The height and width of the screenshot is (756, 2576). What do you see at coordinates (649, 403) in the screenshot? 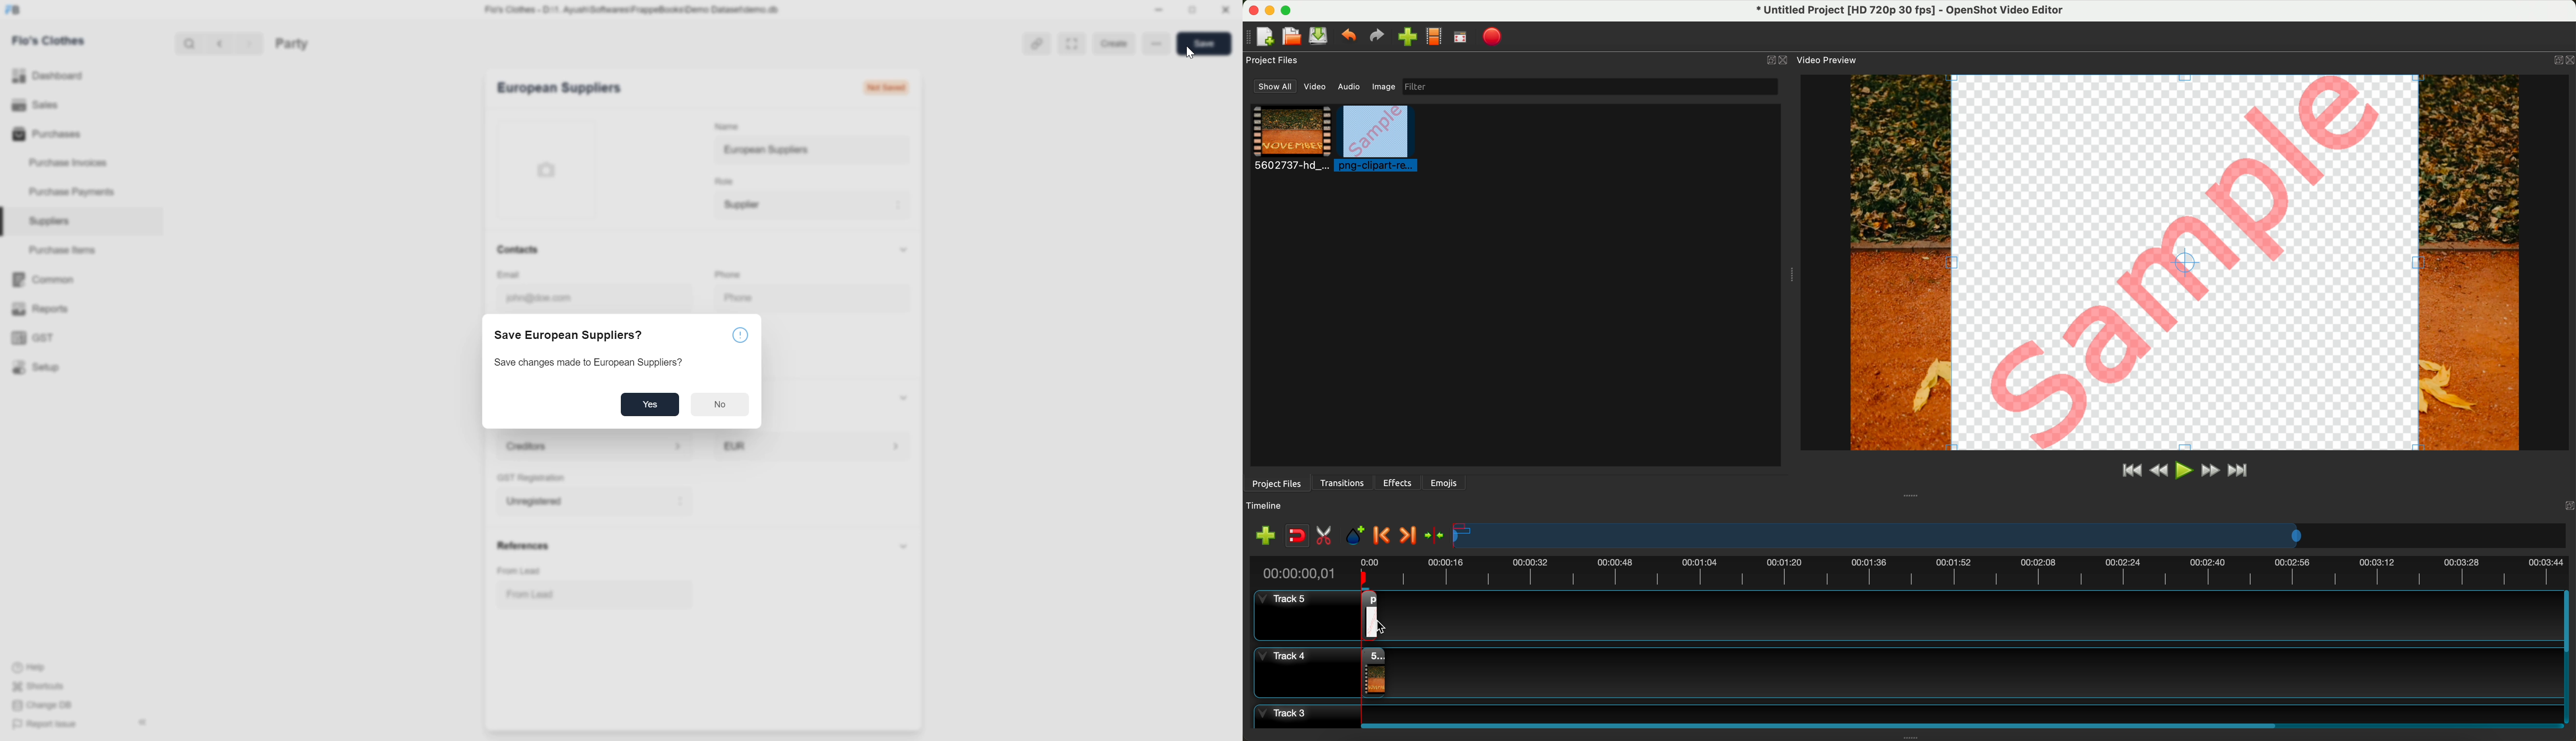
I see `Yes` at bounding box center [649, 403].